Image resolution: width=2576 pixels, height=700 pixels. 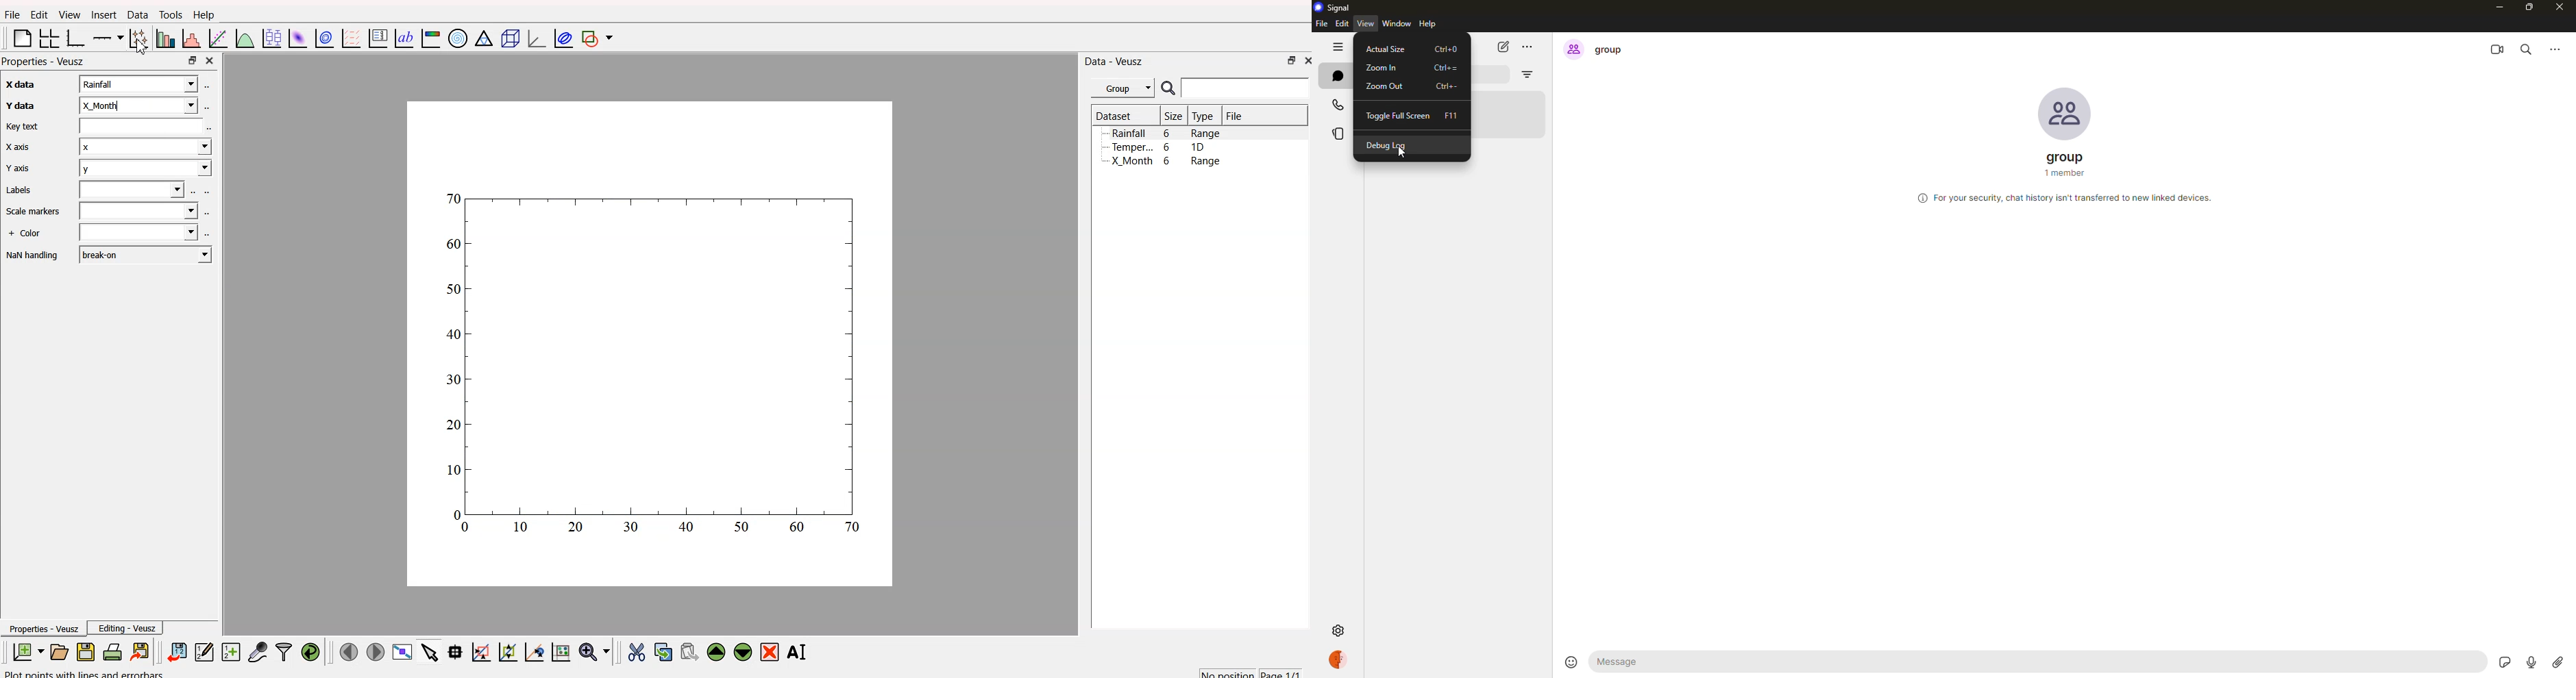 I want to click on move to the next page, so click(x=377, y=652).